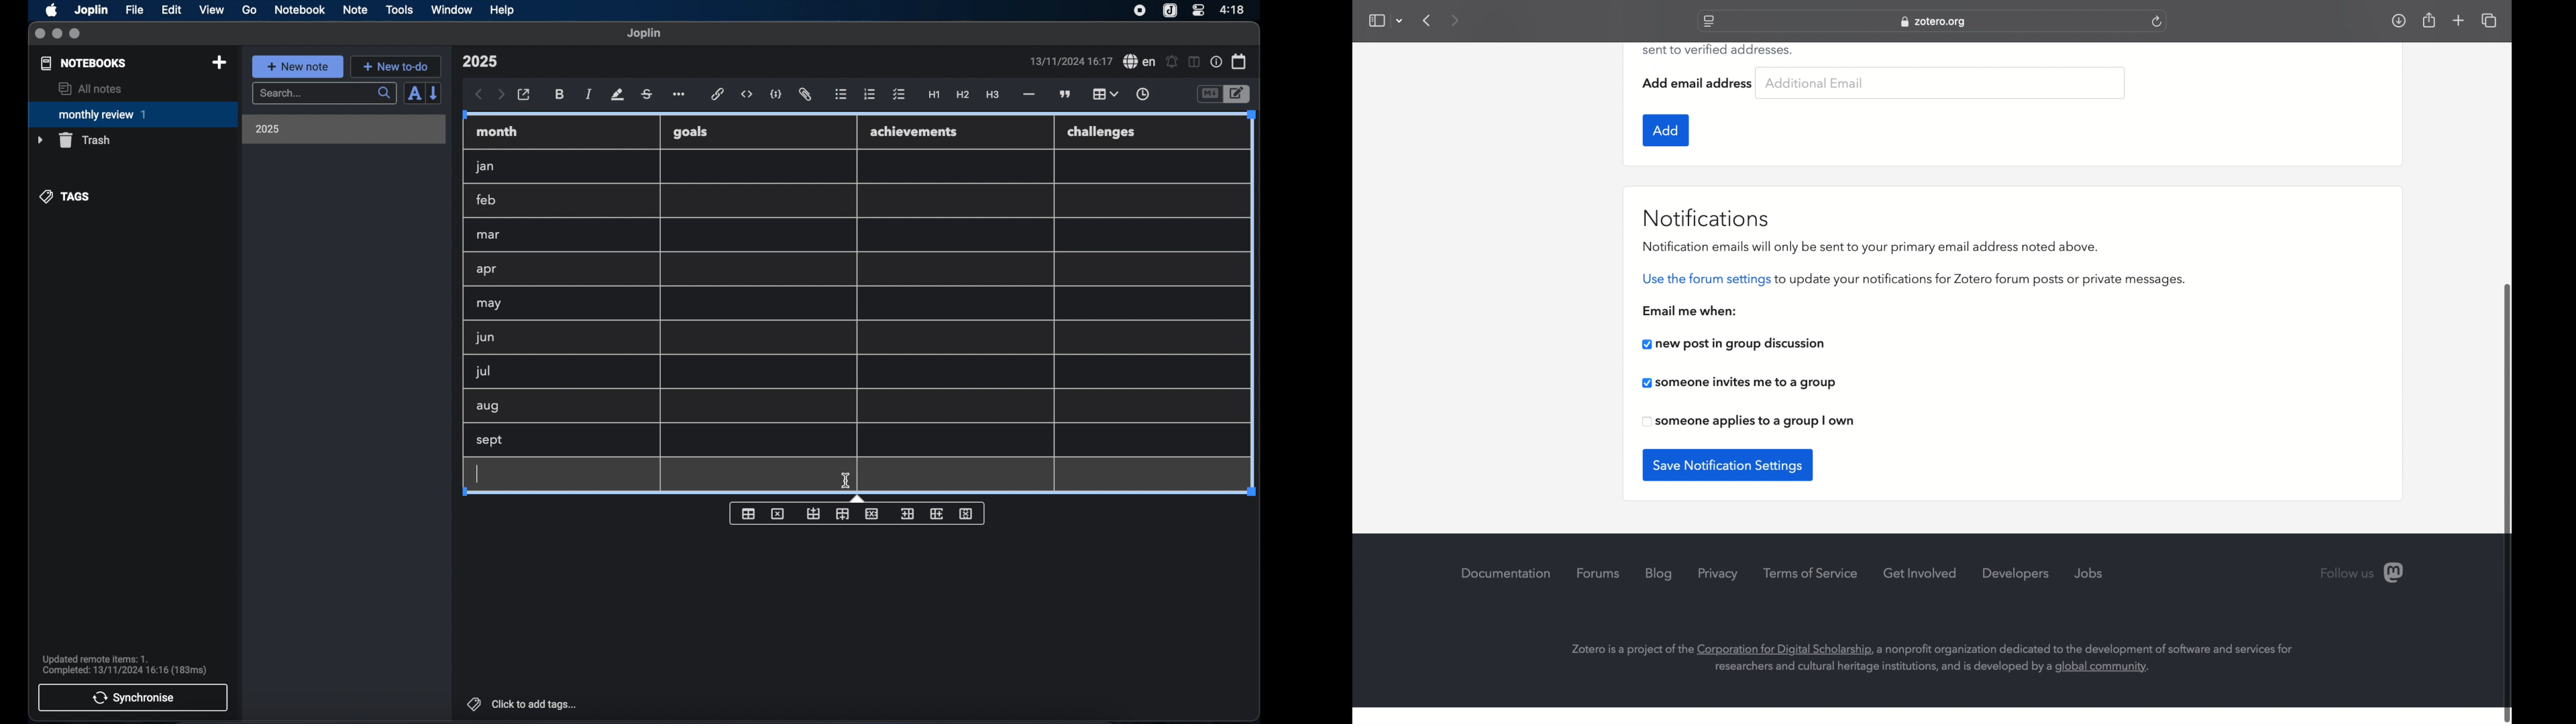 Image resolution: width=2576 pixels, height=728 pixels. I want to click on new tab, so click(2459, 21).